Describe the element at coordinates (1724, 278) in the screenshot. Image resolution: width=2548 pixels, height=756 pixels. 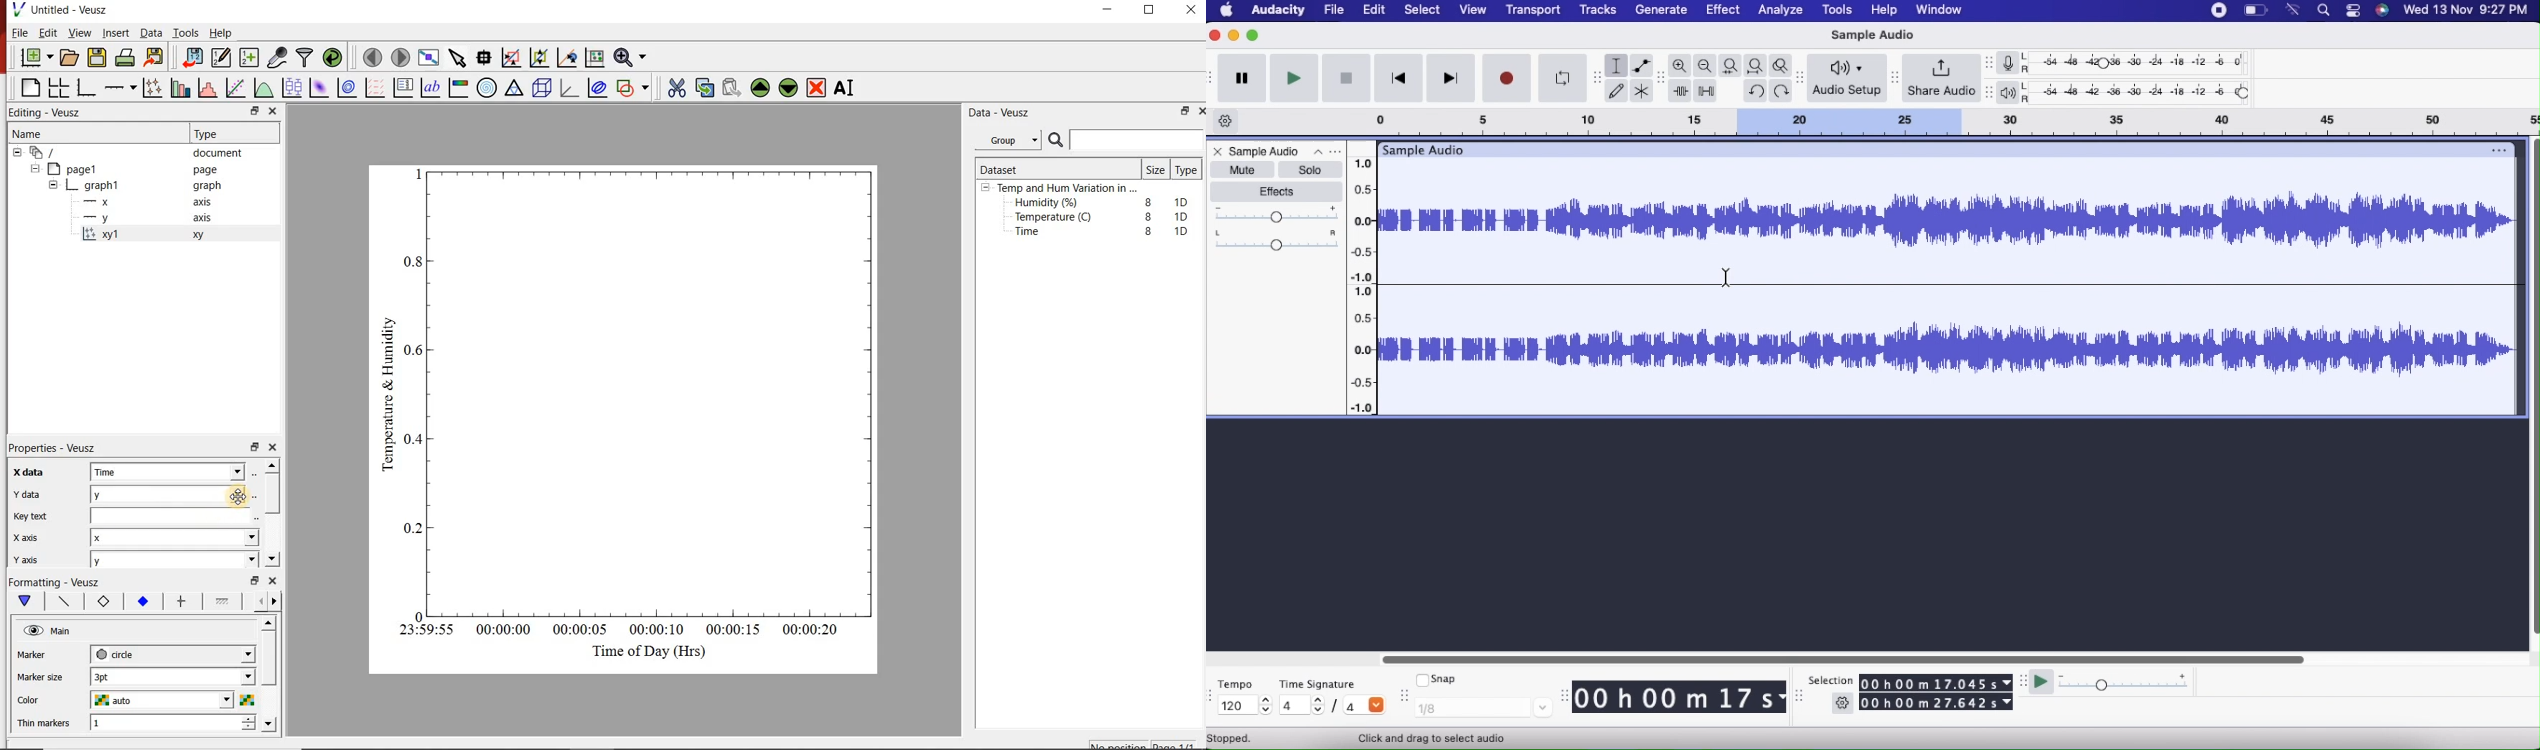
I see `cursor` at that location.